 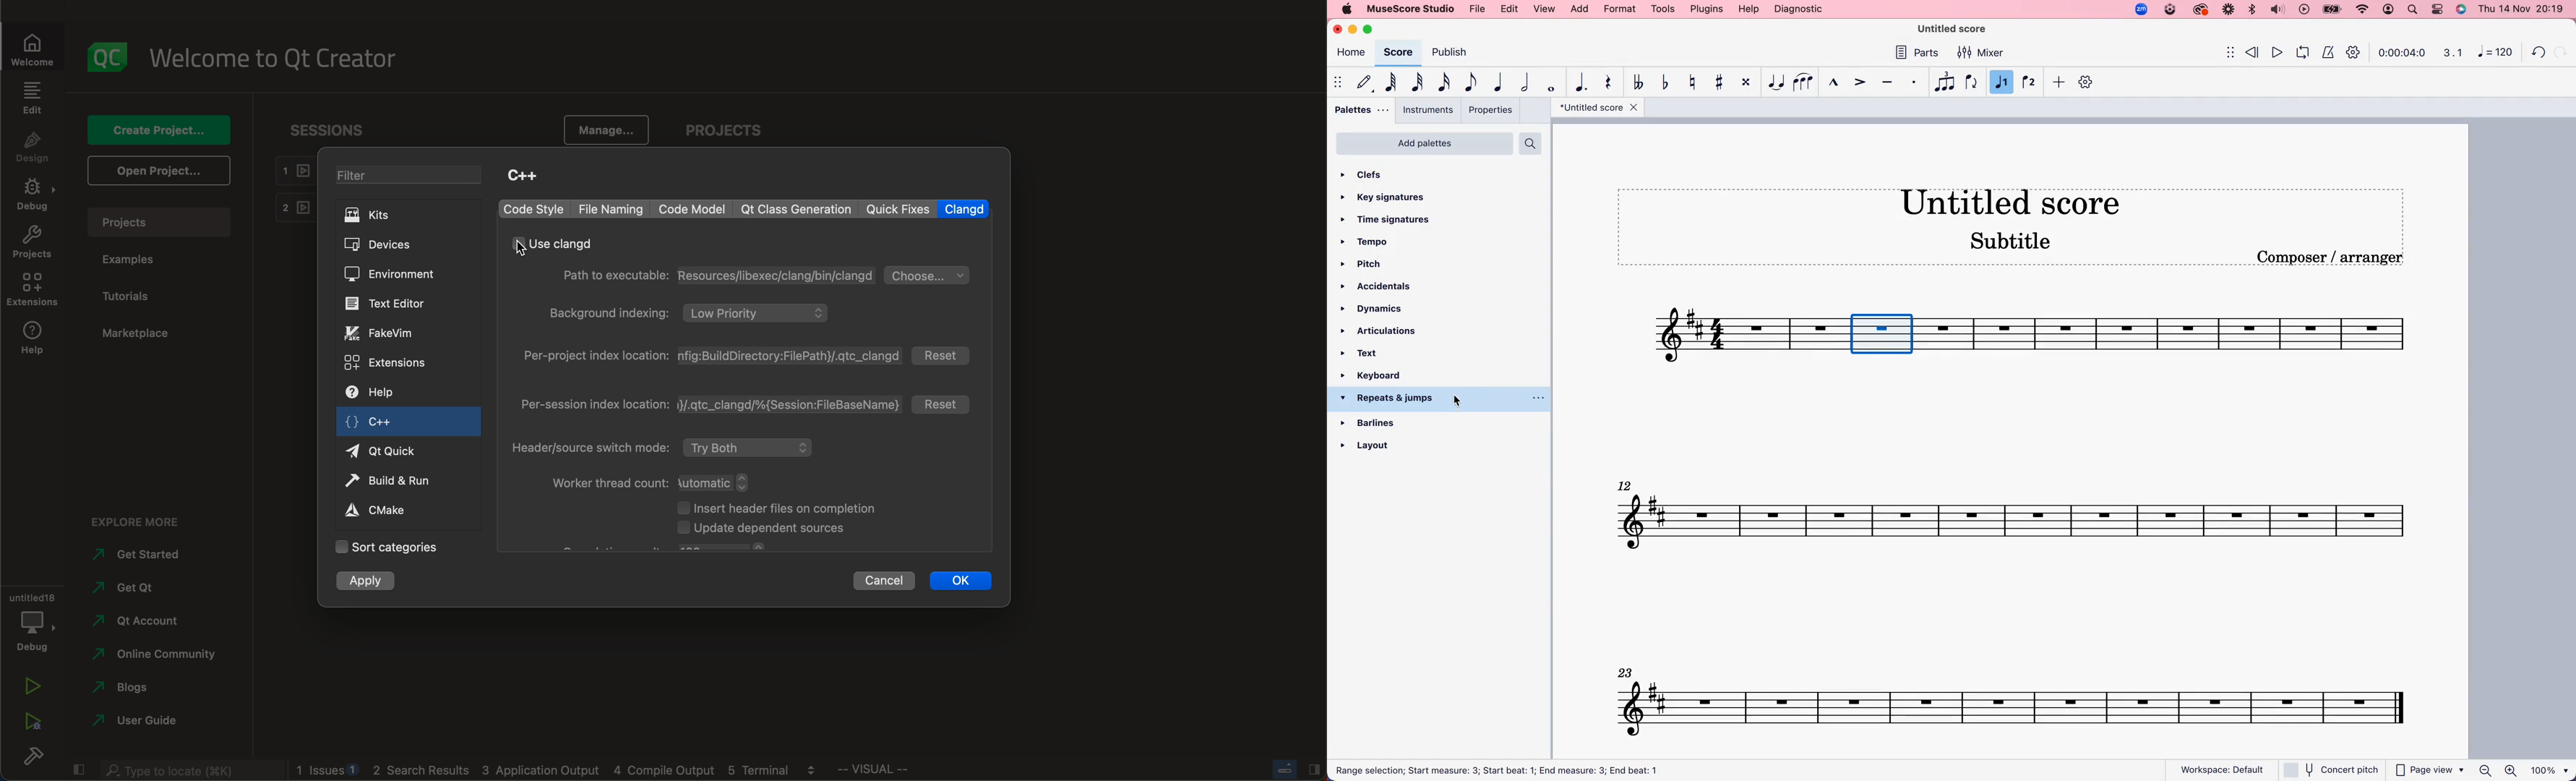 What do you see at coordinates (1386, 375) in the screenshot?
I see `keyboard` at bounding box center [1386, 375].